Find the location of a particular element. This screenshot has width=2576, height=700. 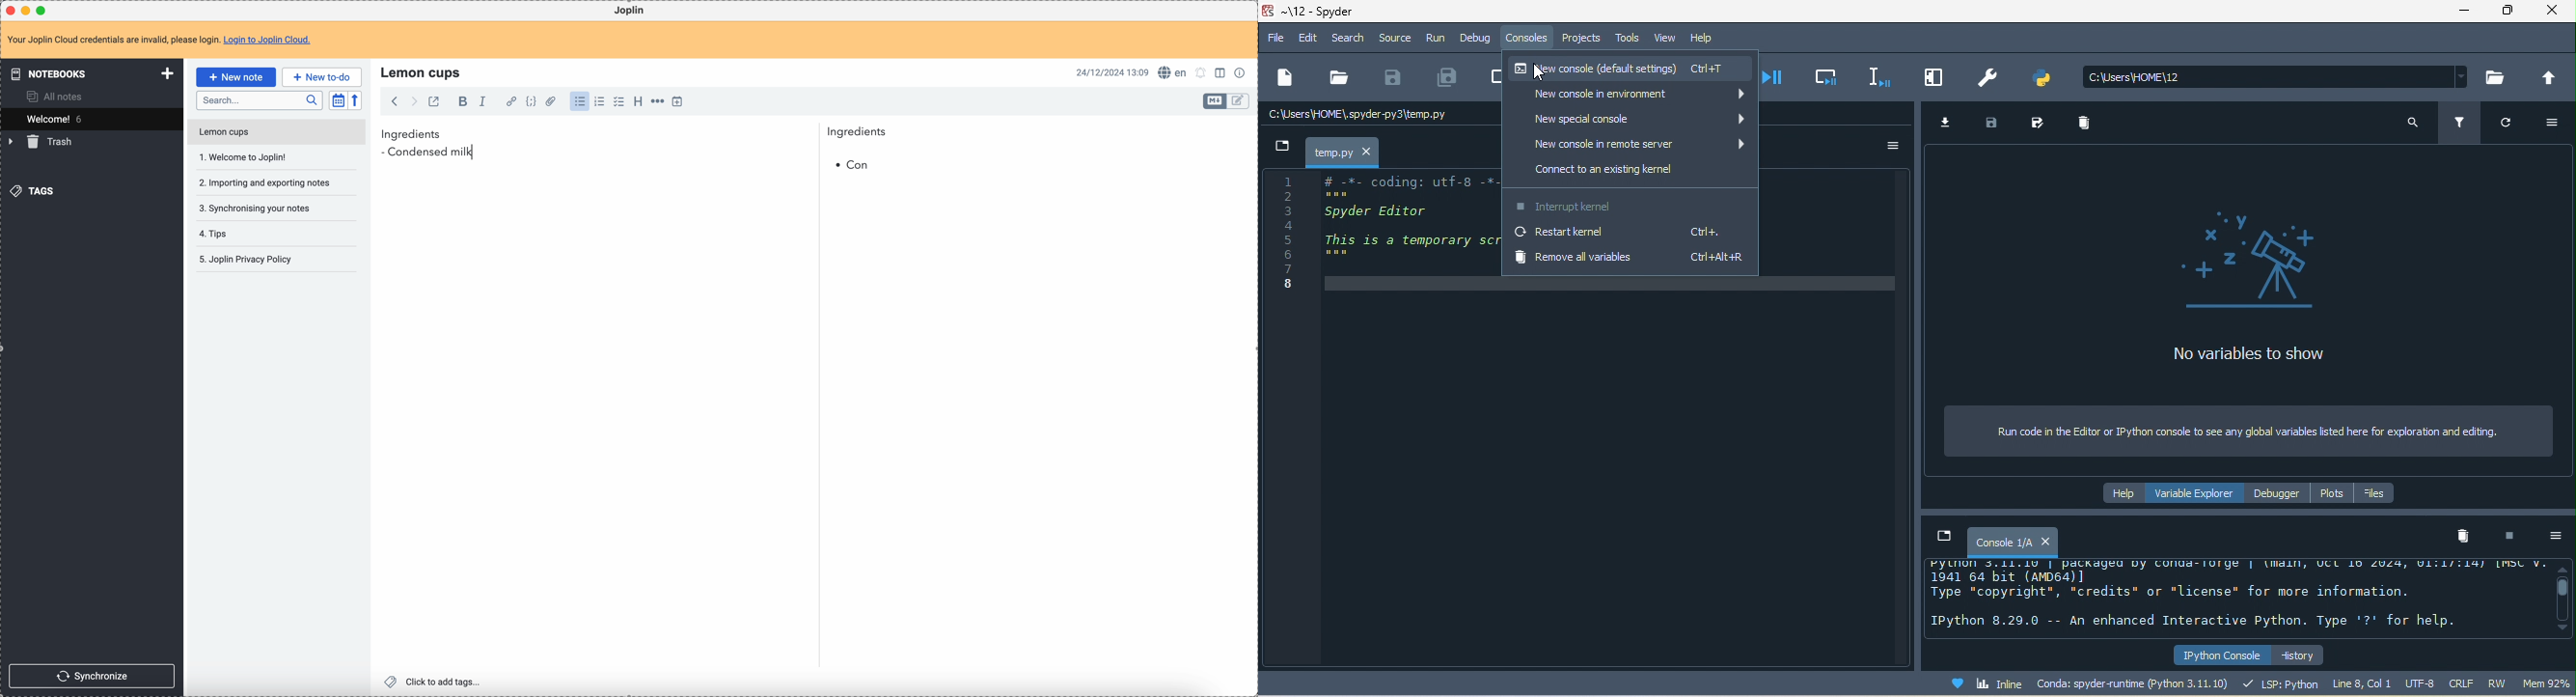

inline is located at coordinates (1991, 683).